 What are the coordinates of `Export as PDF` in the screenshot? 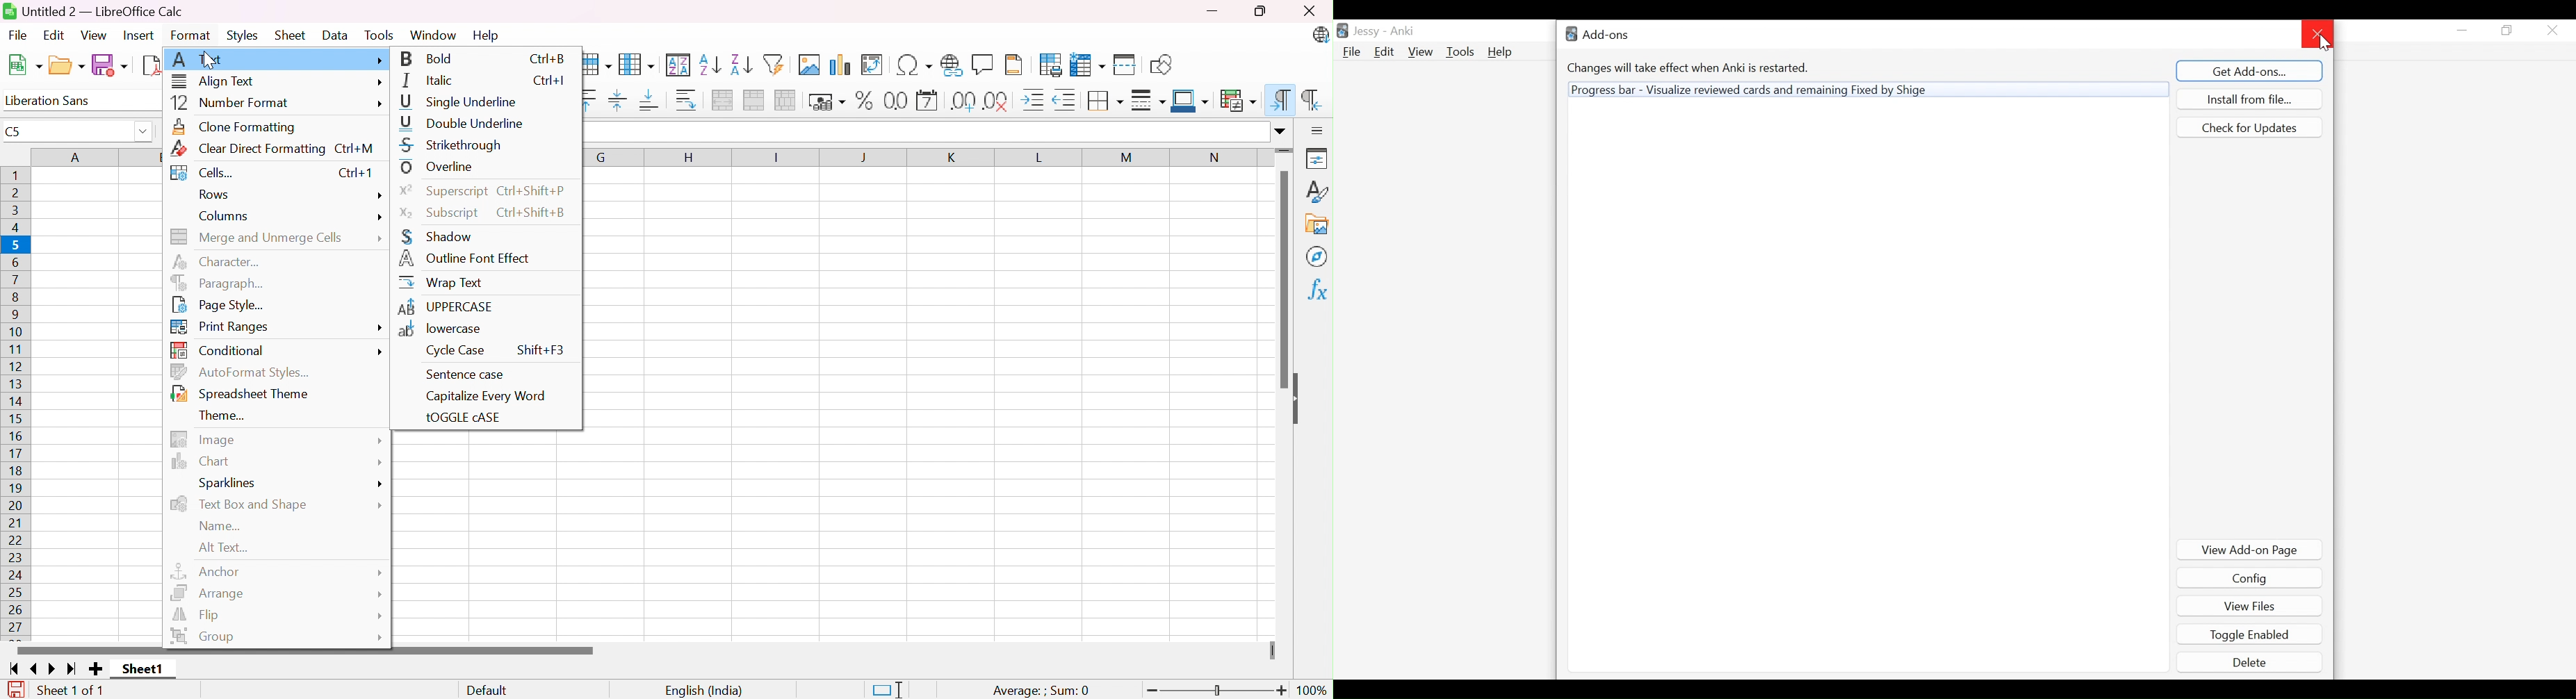 It's located at (152, 66).